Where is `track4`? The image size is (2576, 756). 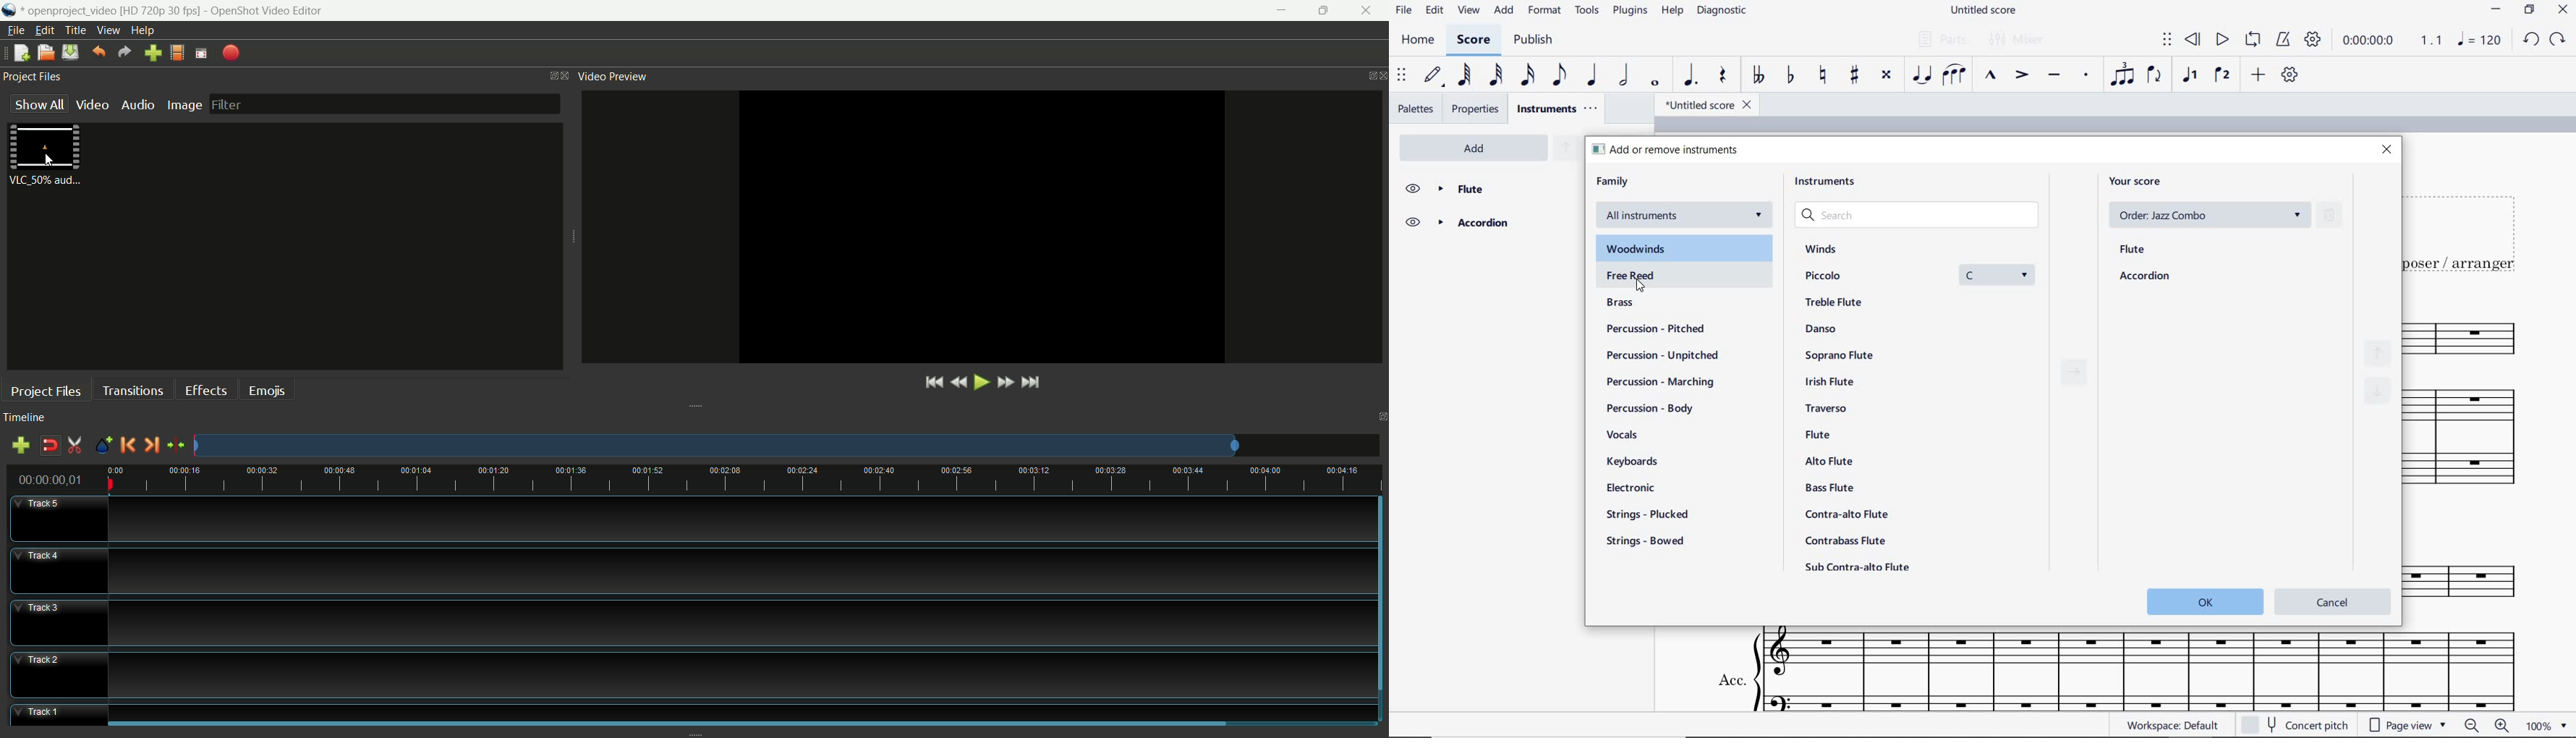
track4 is located at coordinates (693, 570).